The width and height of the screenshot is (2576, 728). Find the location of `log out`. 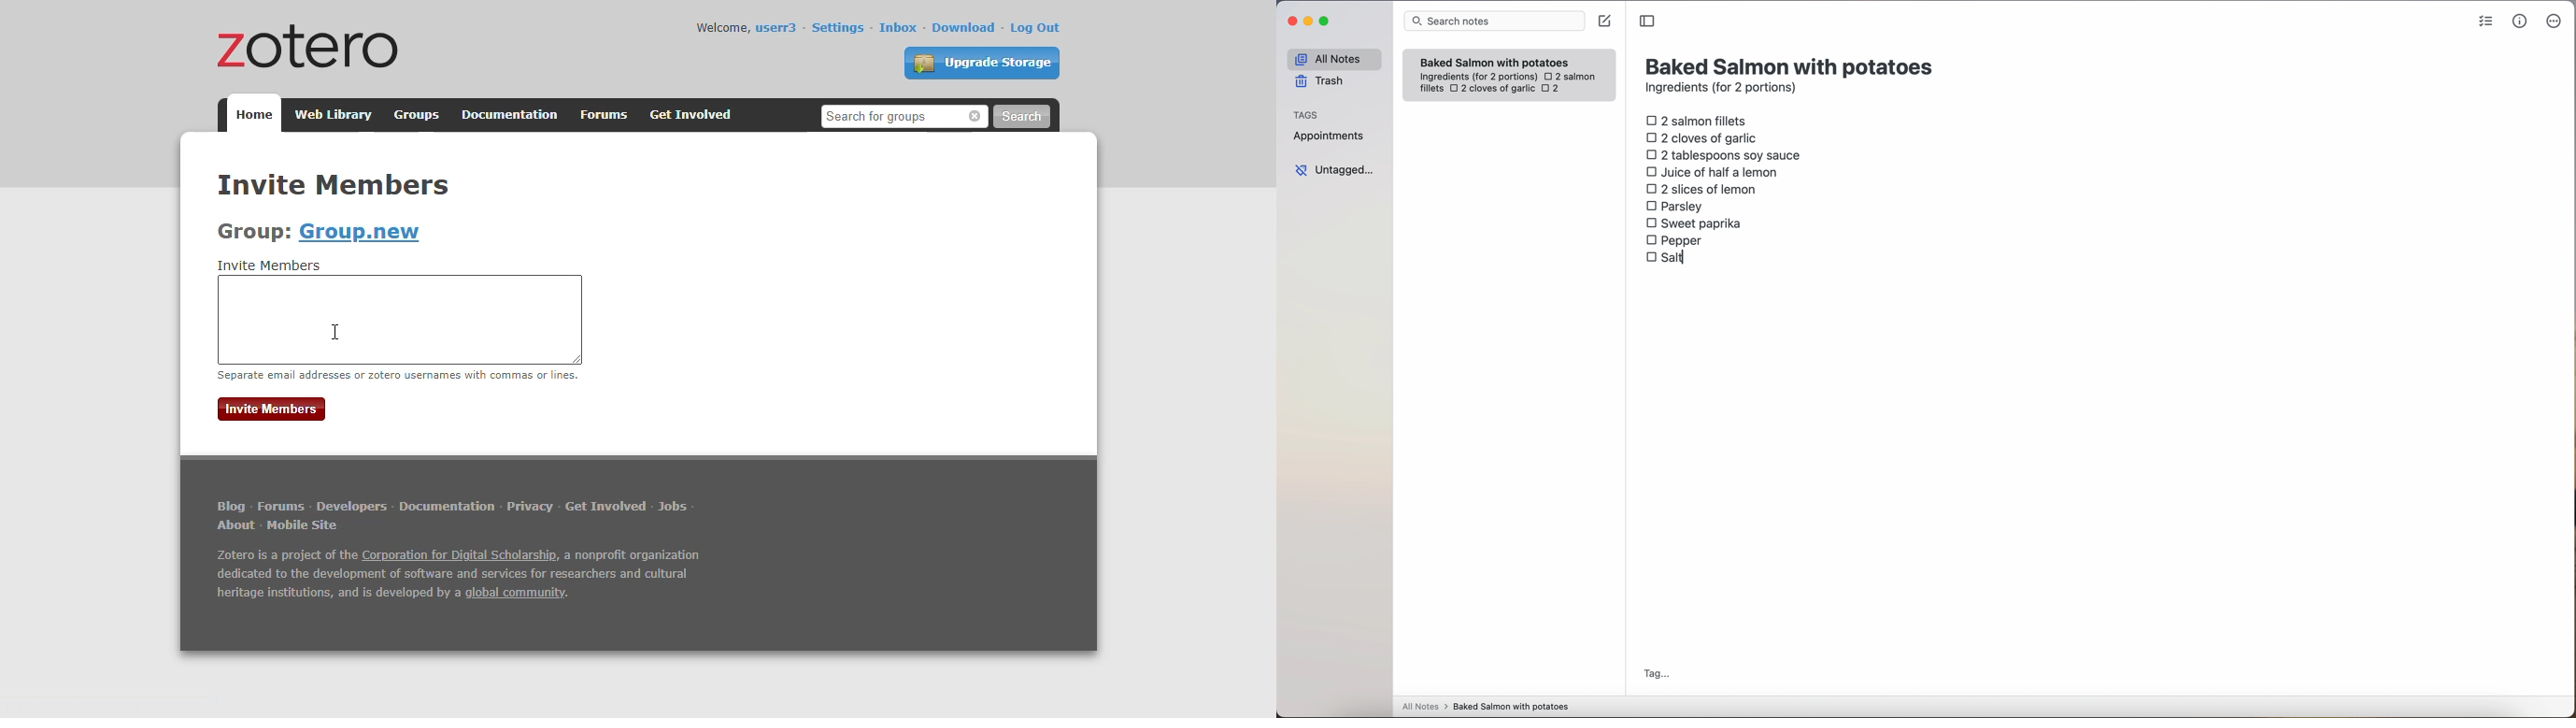

log out is located at coordinates (1035, 28).